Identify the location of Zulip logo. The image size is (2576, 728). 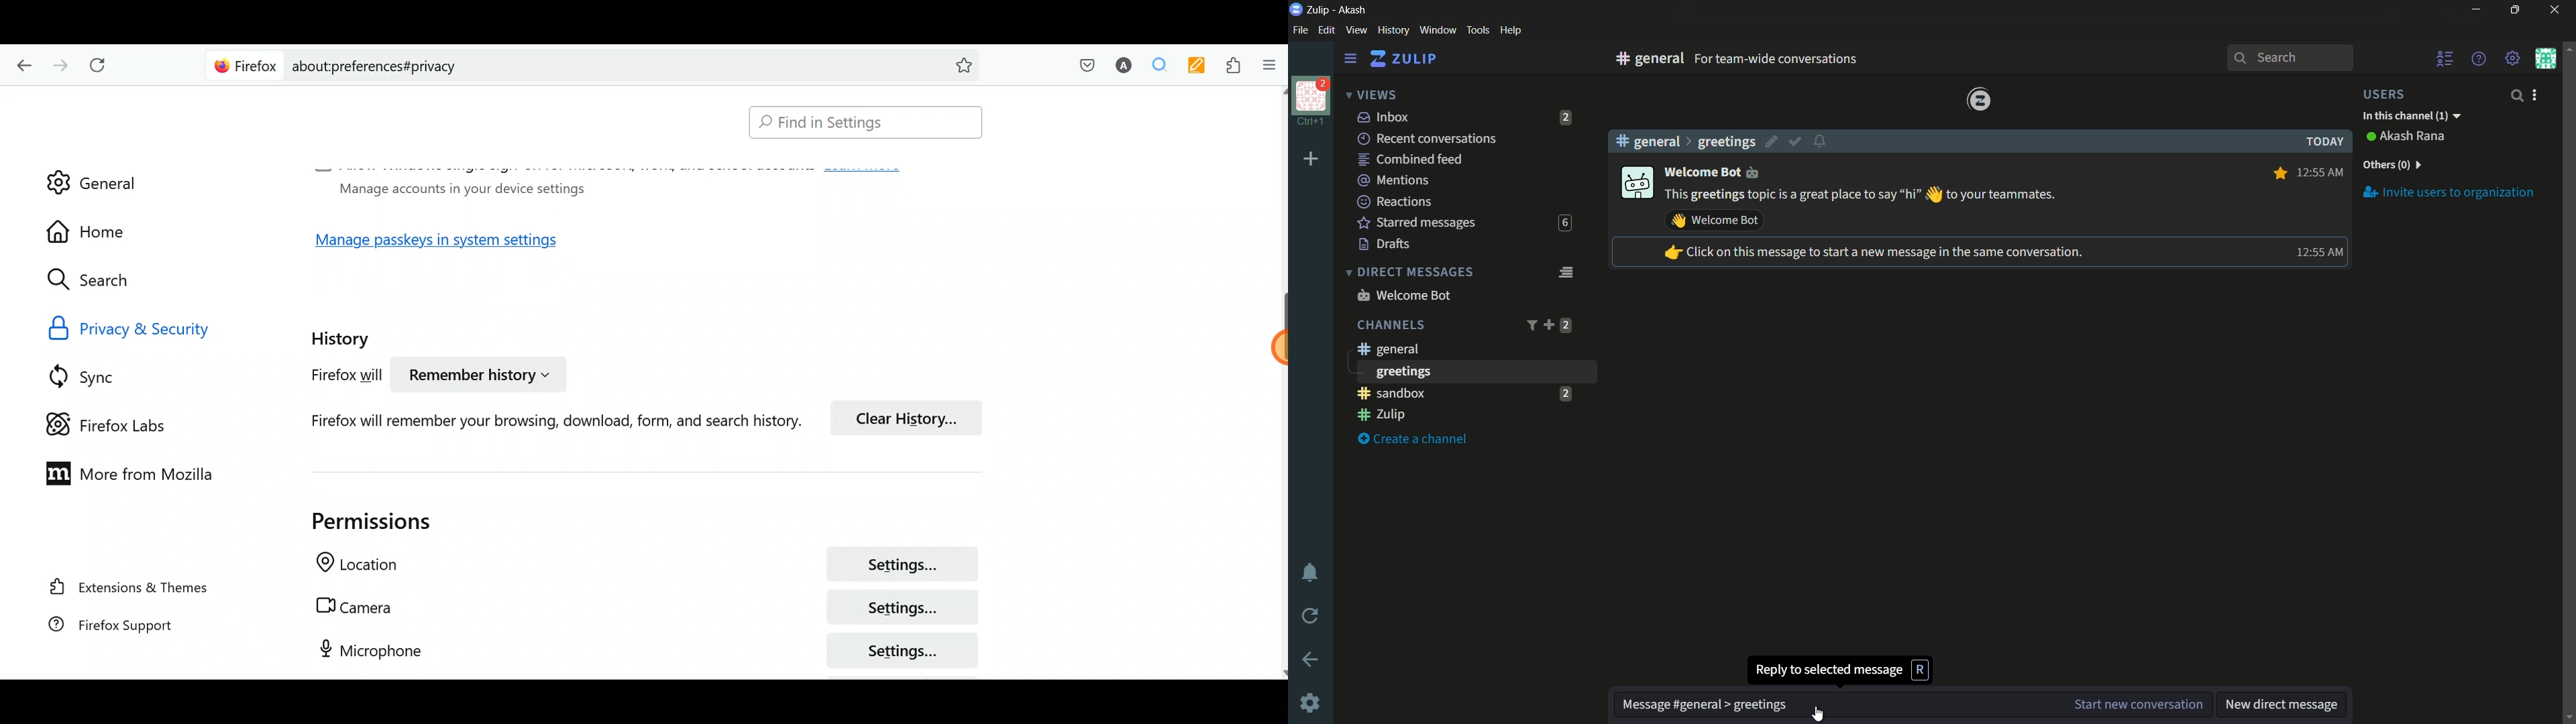
(1980, 100).